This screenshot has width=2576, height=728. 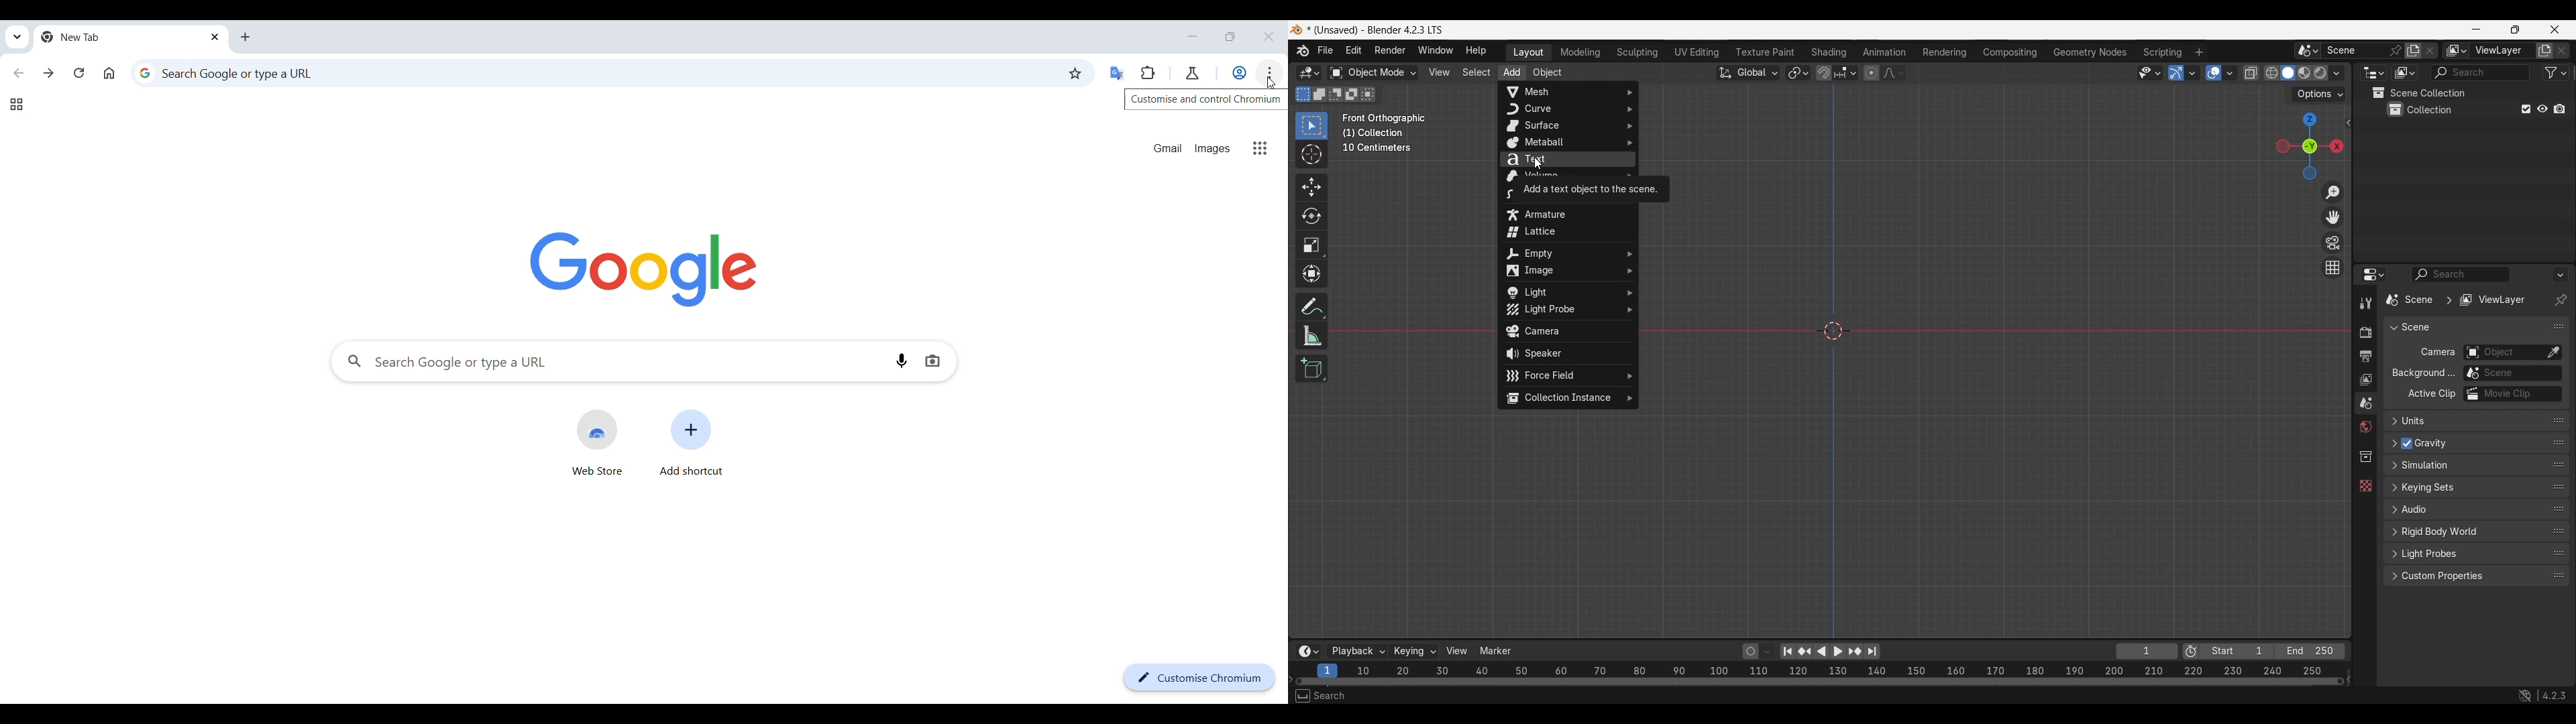 I want to click on Medeling workspace, so click(x=1580, y=53).